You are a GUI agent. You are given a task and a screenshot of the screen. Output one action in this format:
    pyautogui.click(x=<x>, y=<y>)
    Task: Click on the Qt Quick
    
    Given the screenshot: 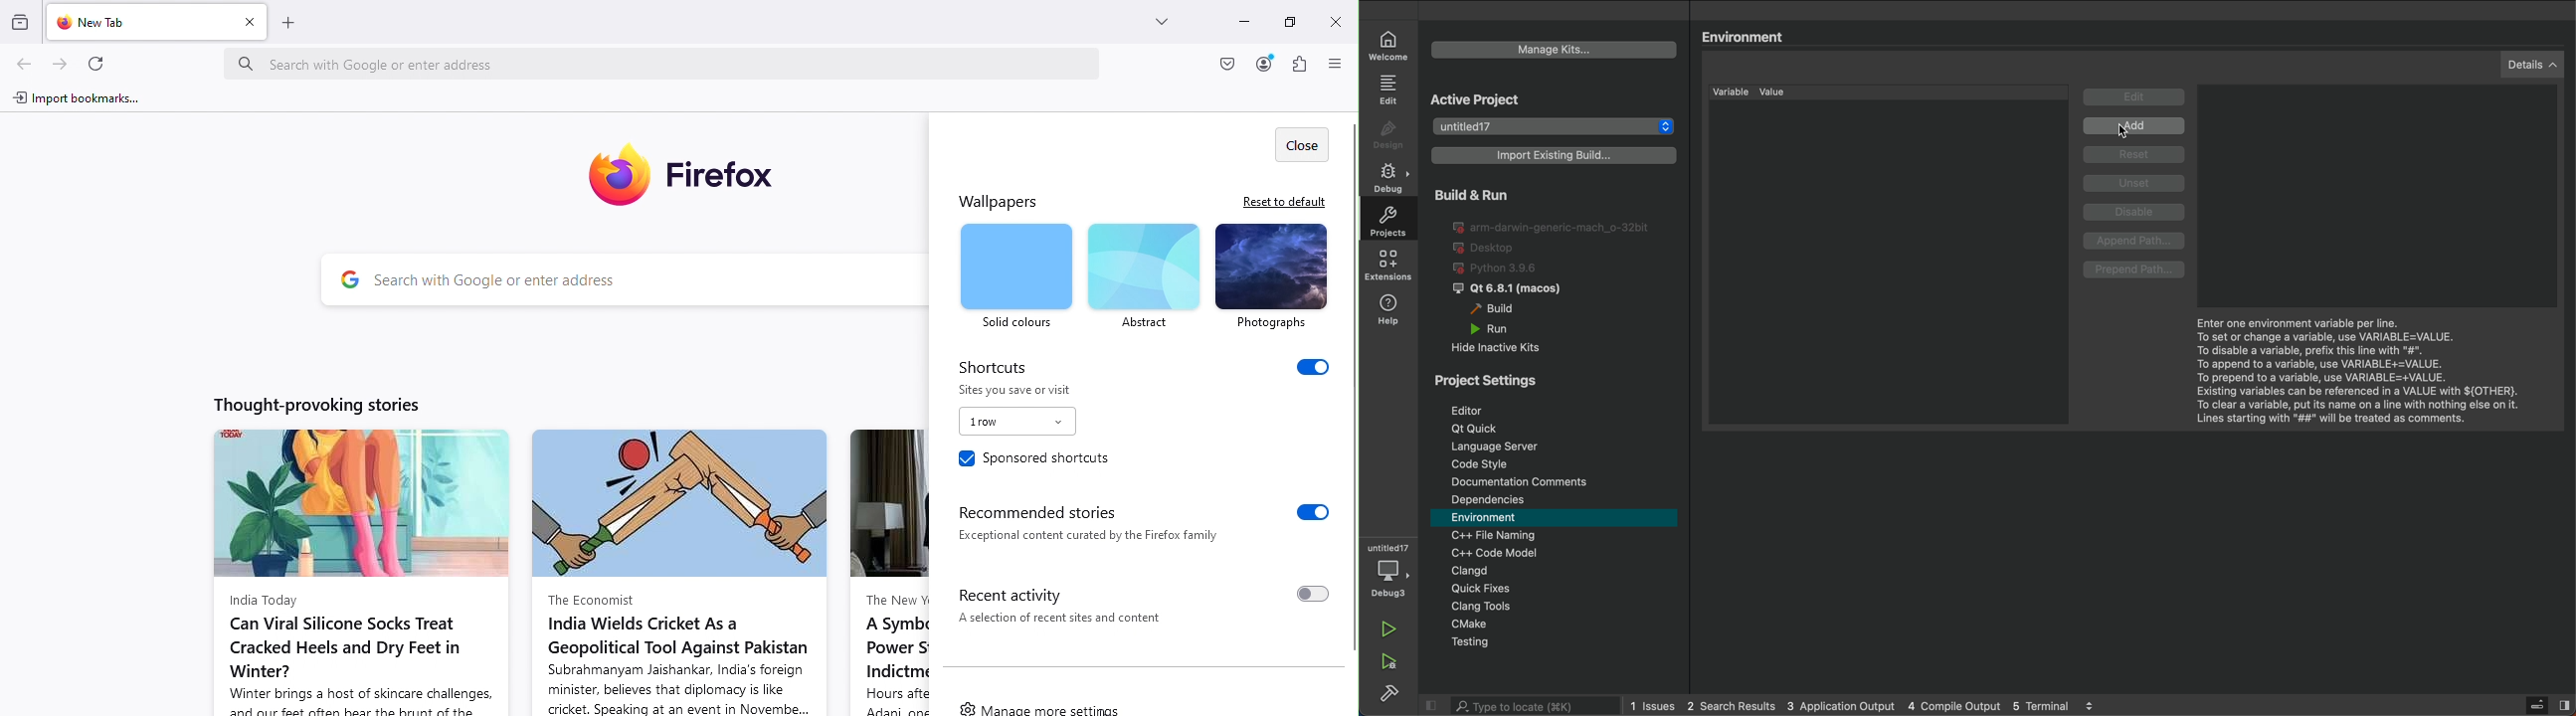 What is the action you would take?
    pyautogui.click(x=1561, y=429)
    